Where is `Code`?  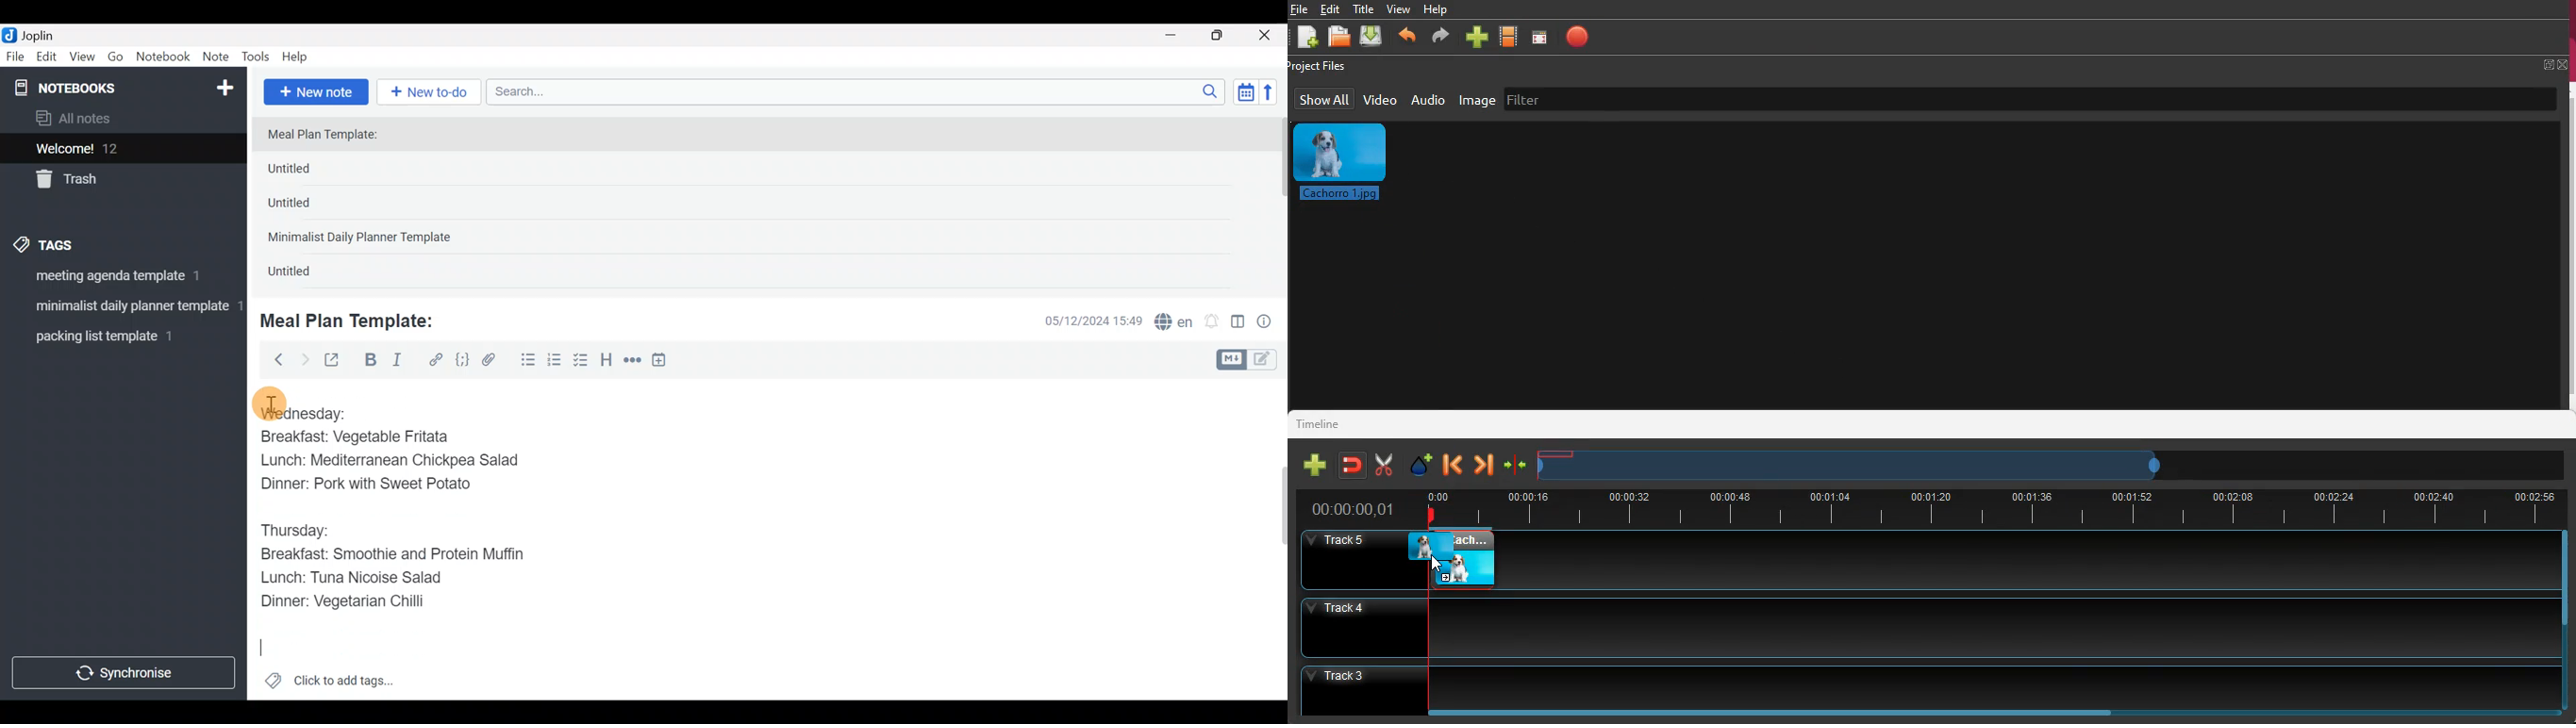
Code is located at coordinates (461, 359).